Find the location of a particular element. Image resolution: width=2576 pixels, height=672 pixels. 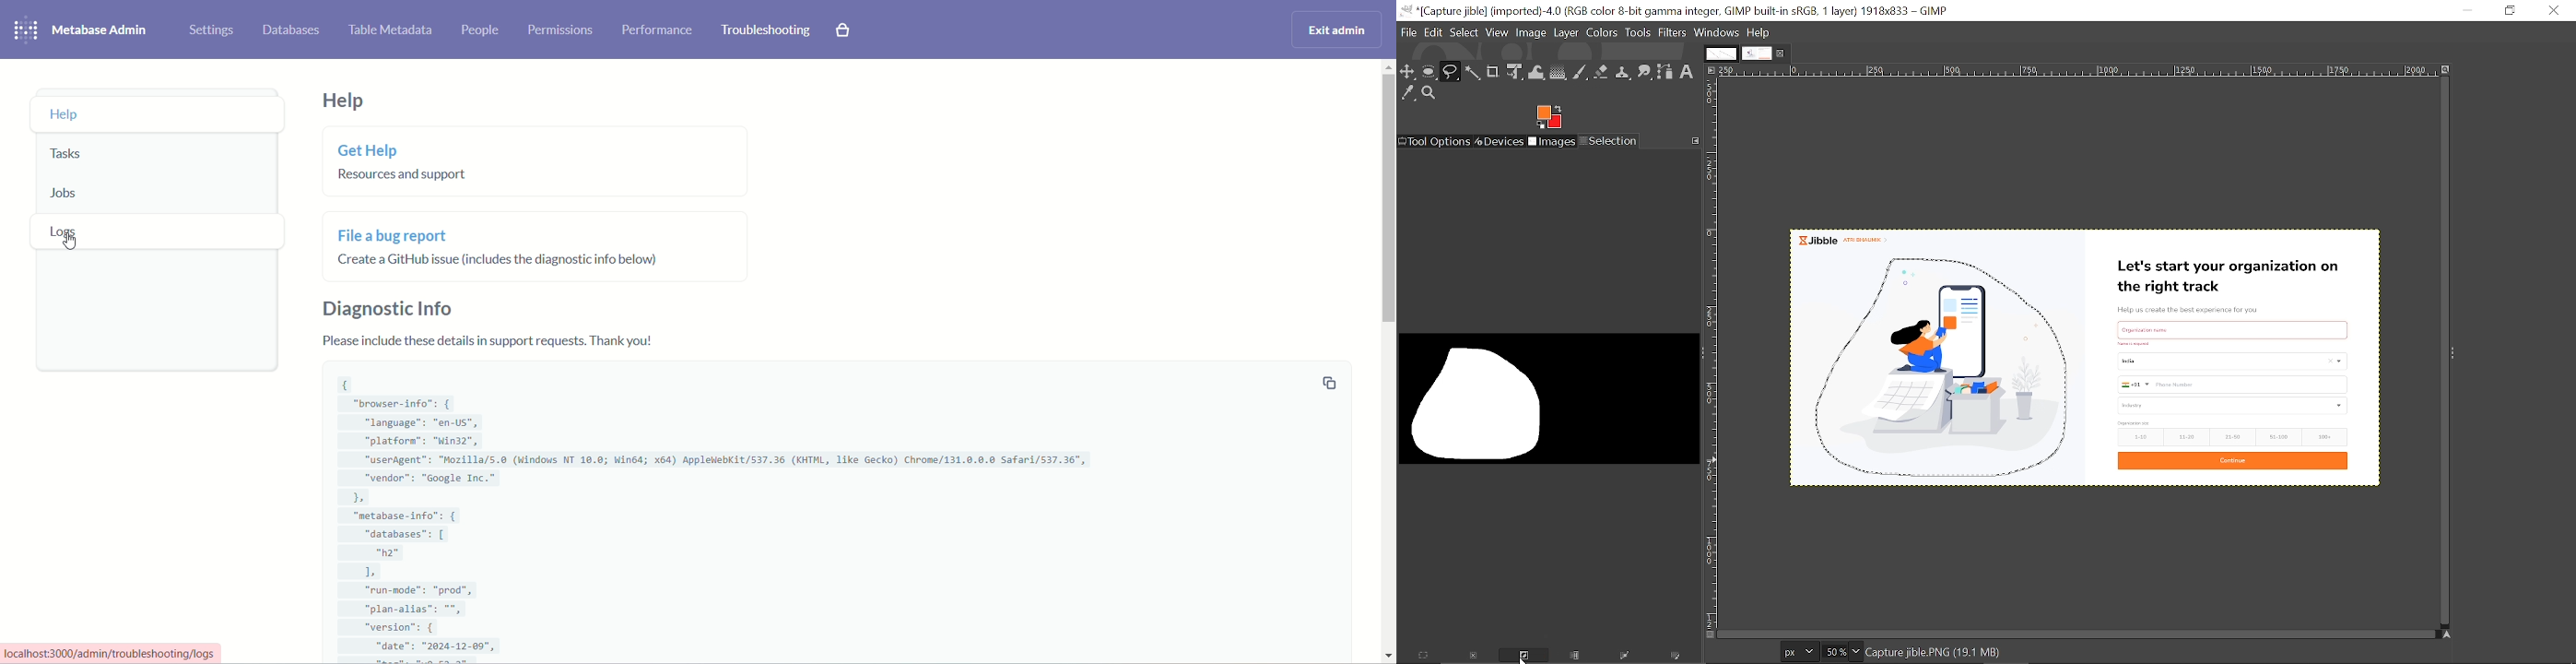

troubleshooting is located at coordinates (768, 31).